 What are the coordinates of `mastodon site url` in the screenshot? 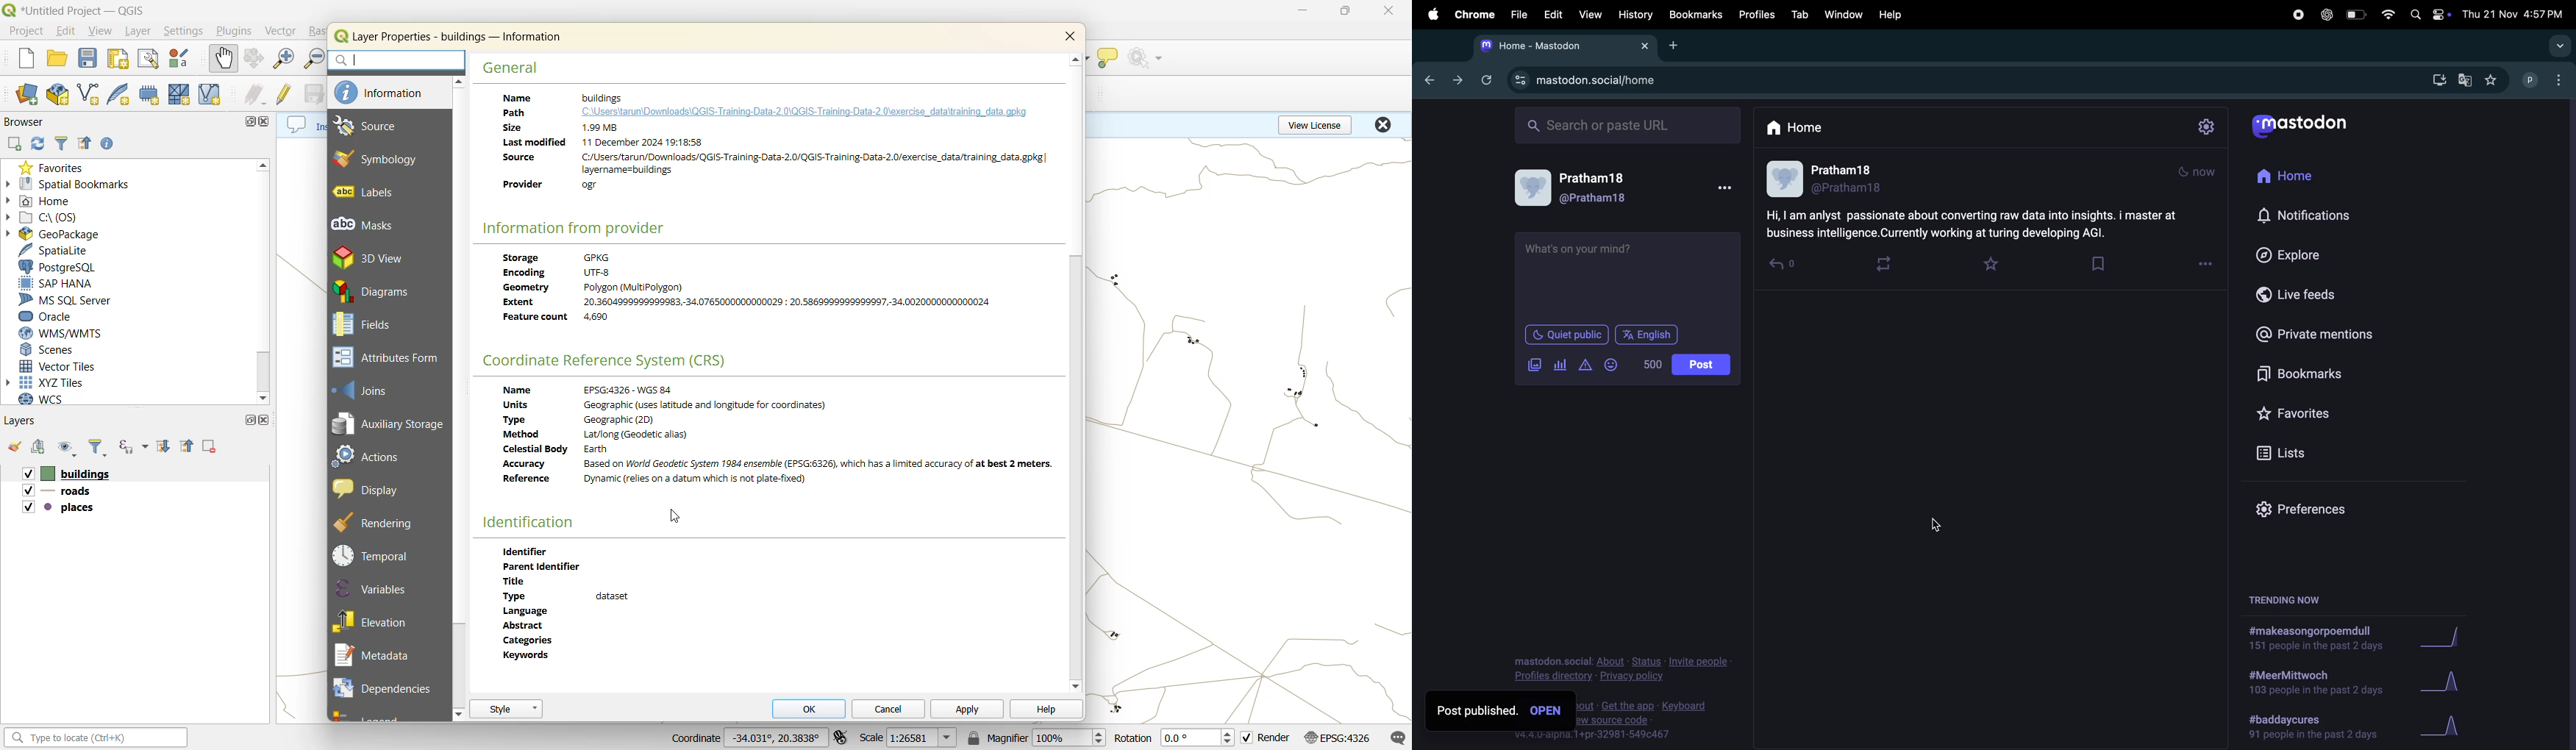 It's located at (1614, 82).